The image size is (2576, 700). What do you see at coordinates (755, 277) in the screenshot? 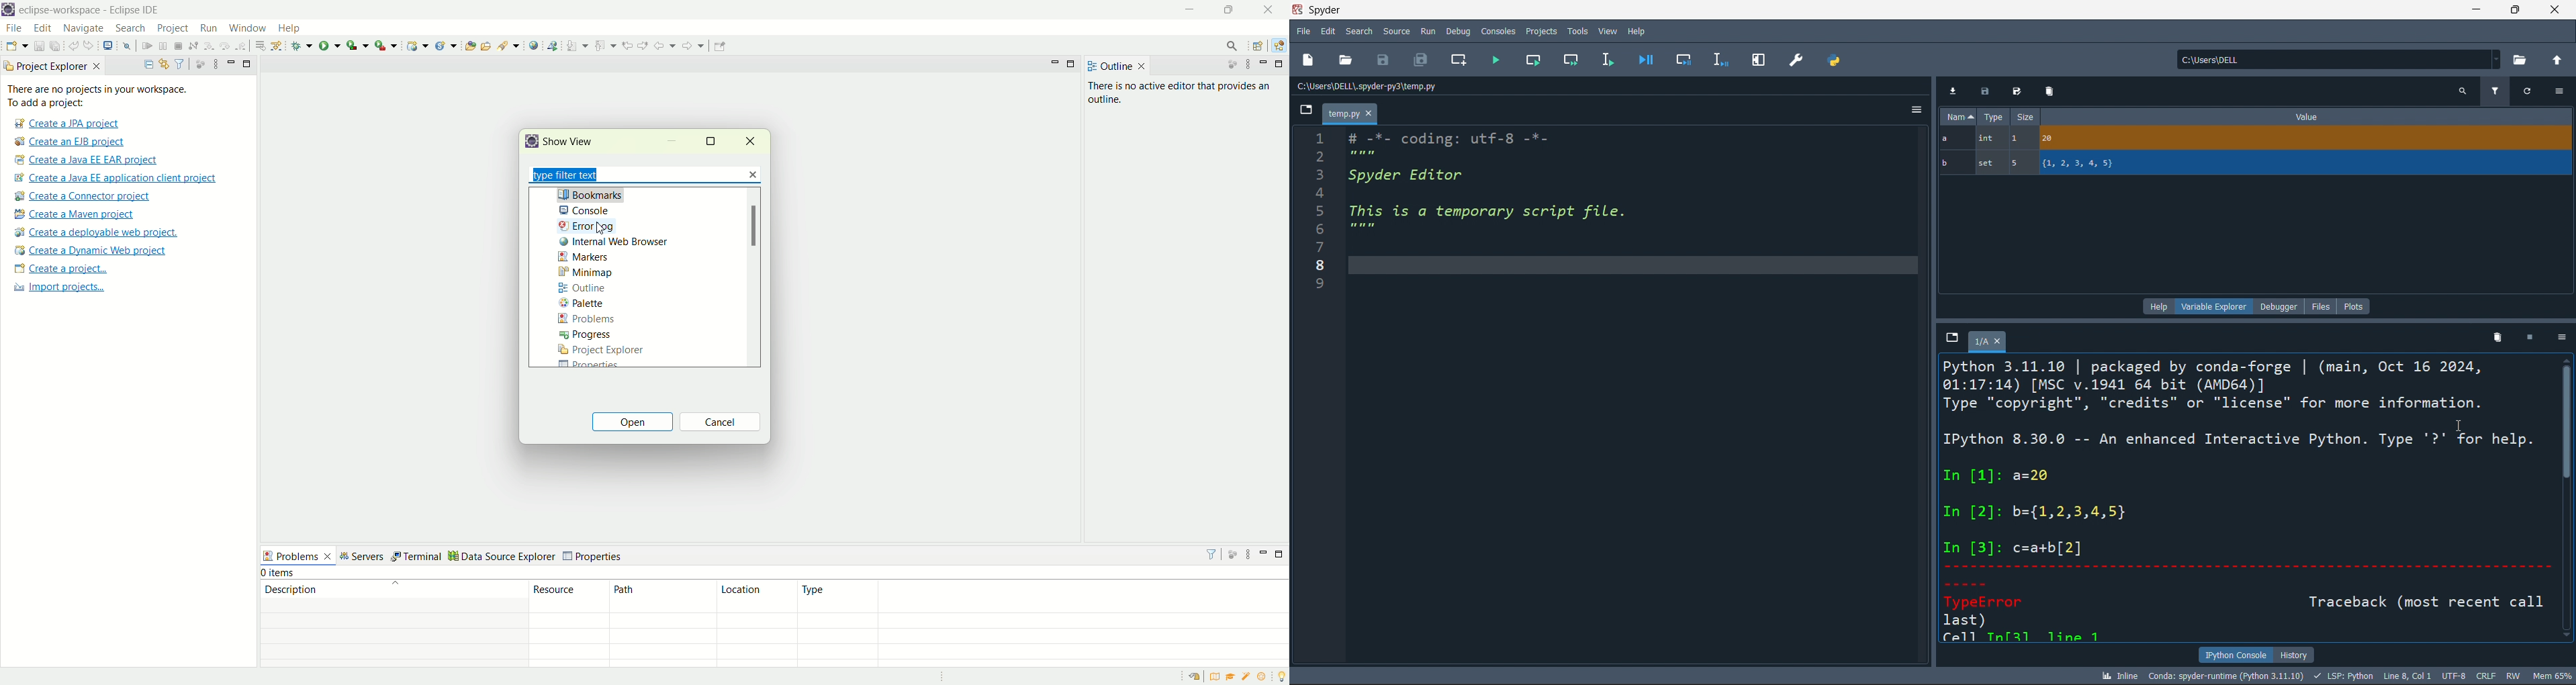
I see `scroll bar` at bounding box center [755, 277].